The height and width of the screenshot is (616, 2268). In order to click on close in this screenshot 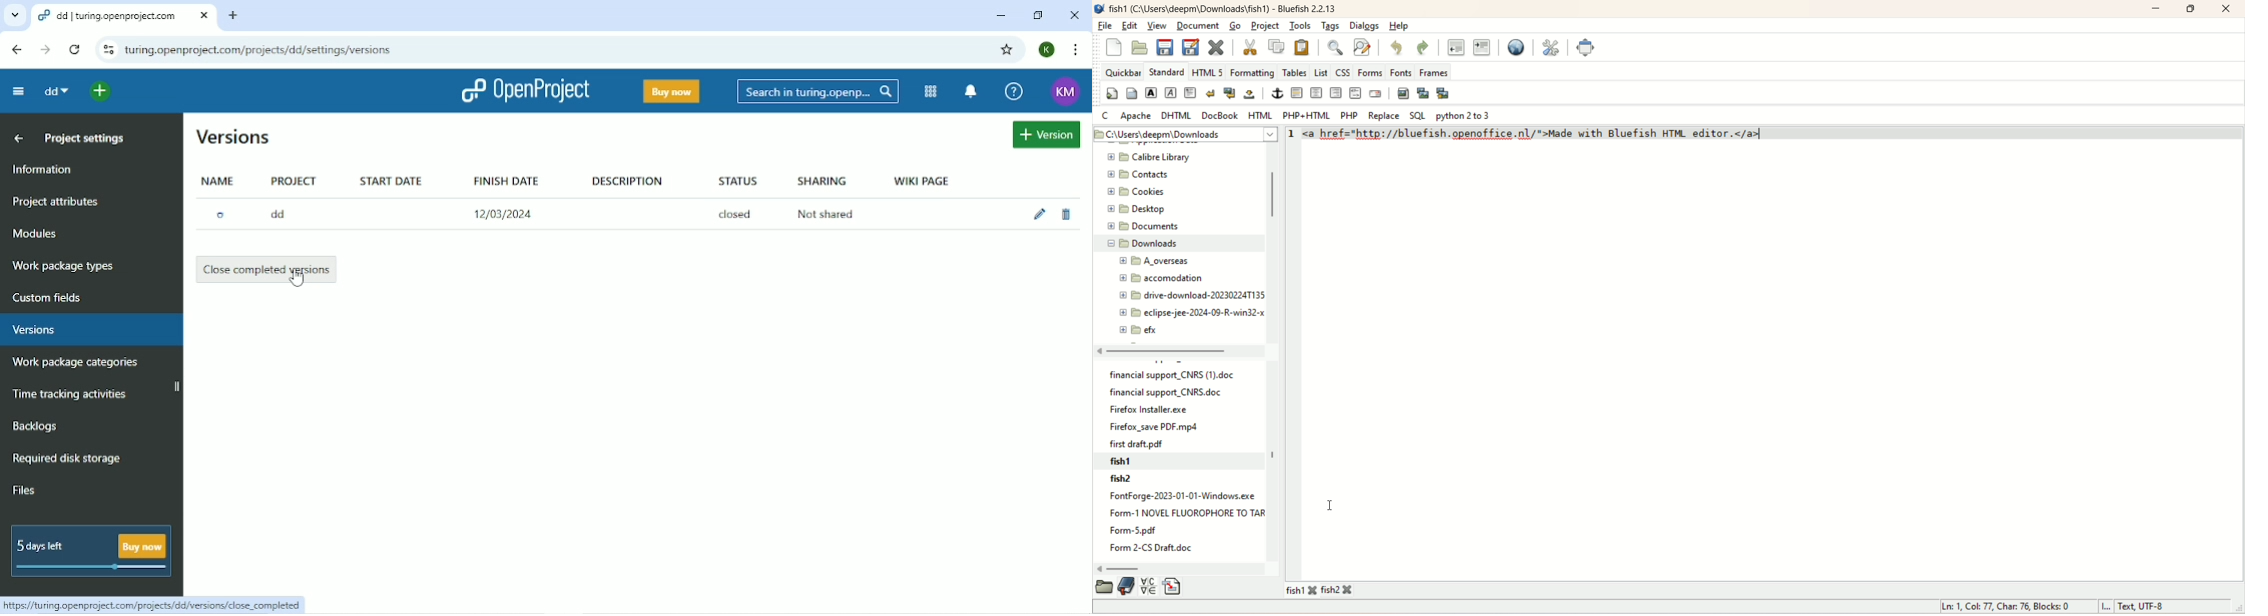, I will do `click(2226, 8)`.